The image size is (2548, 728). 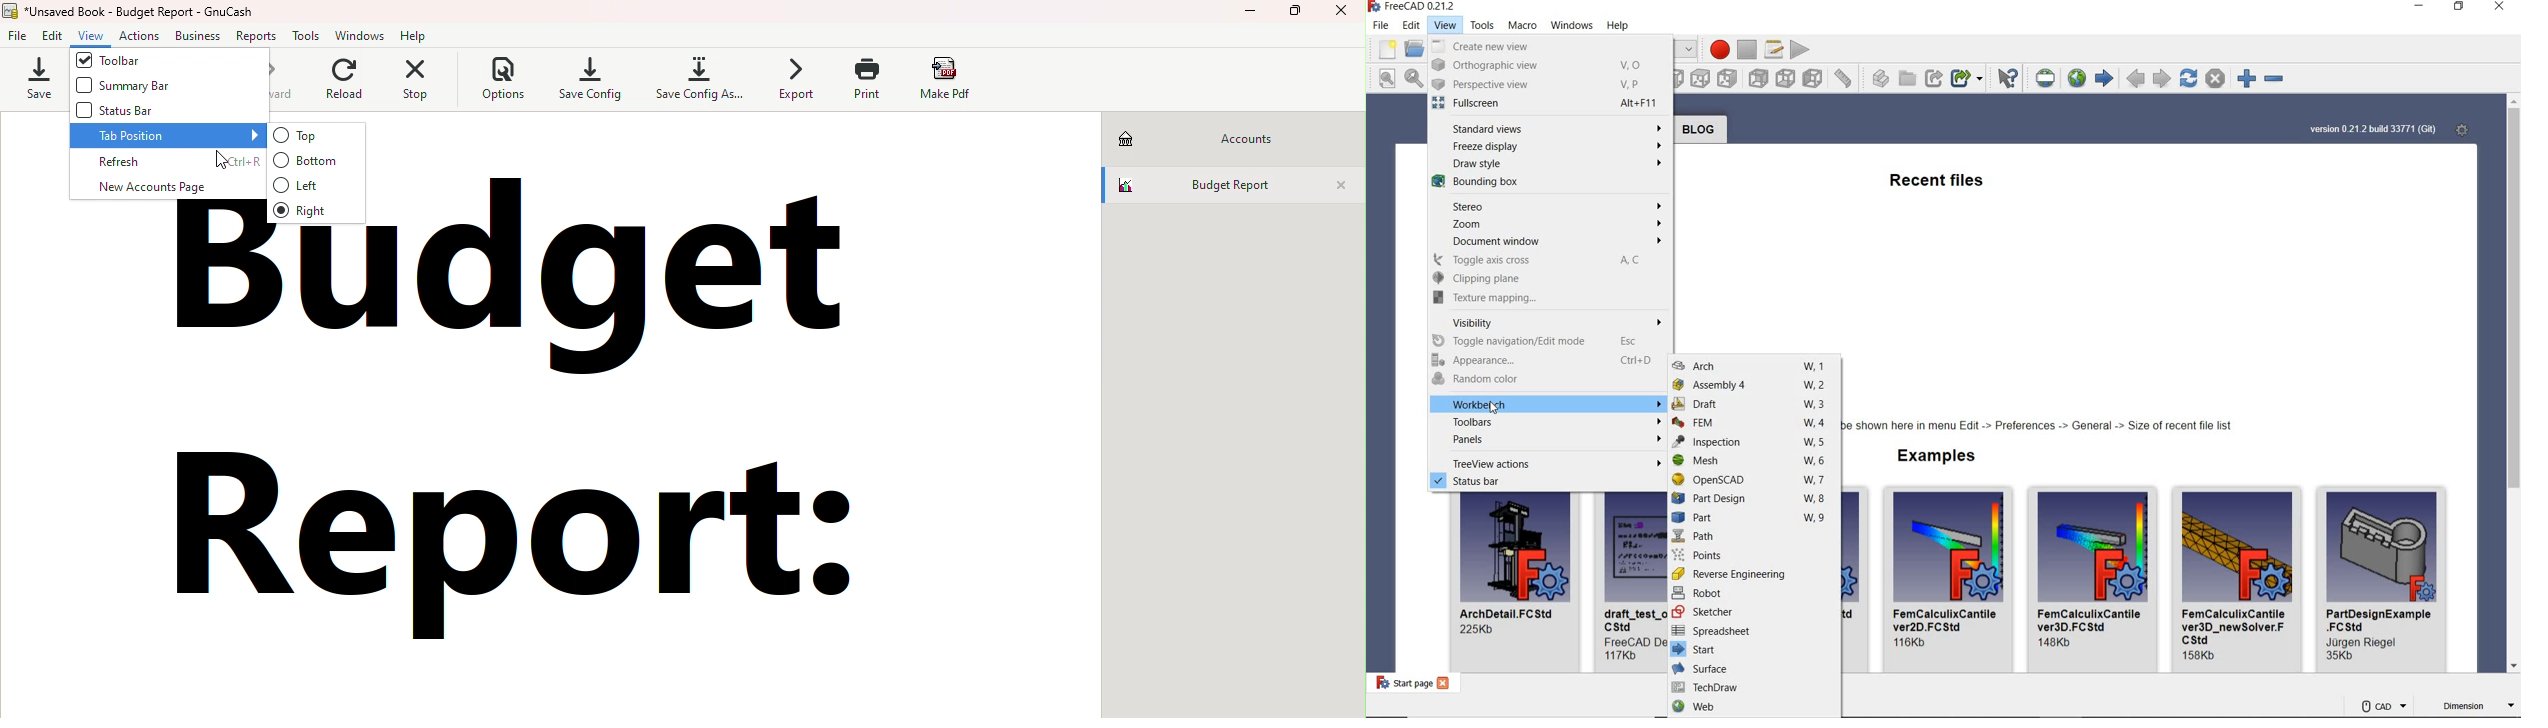 What do you see at coordinates (1339, 14) in the screenshot?
I see `Close` at bounding box center [1339, 14].